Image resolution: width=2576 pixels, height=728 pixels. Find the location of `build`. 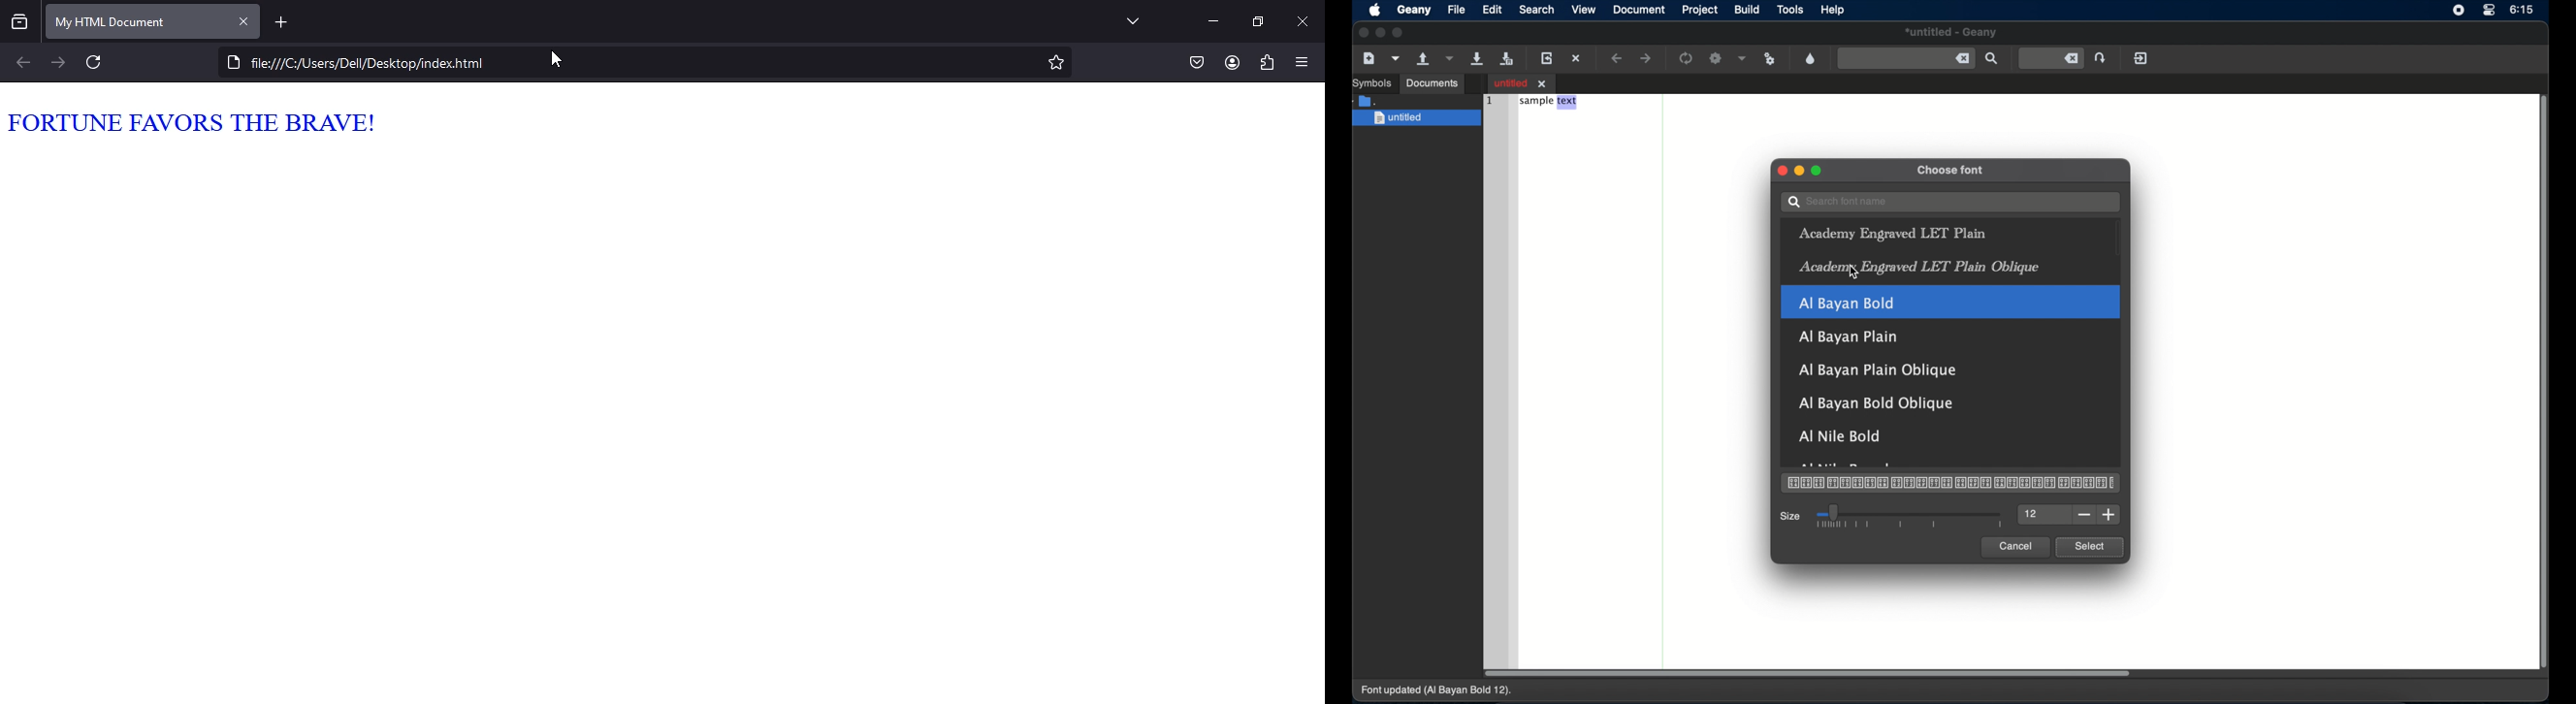

build is located at coordinates (1747, 10).